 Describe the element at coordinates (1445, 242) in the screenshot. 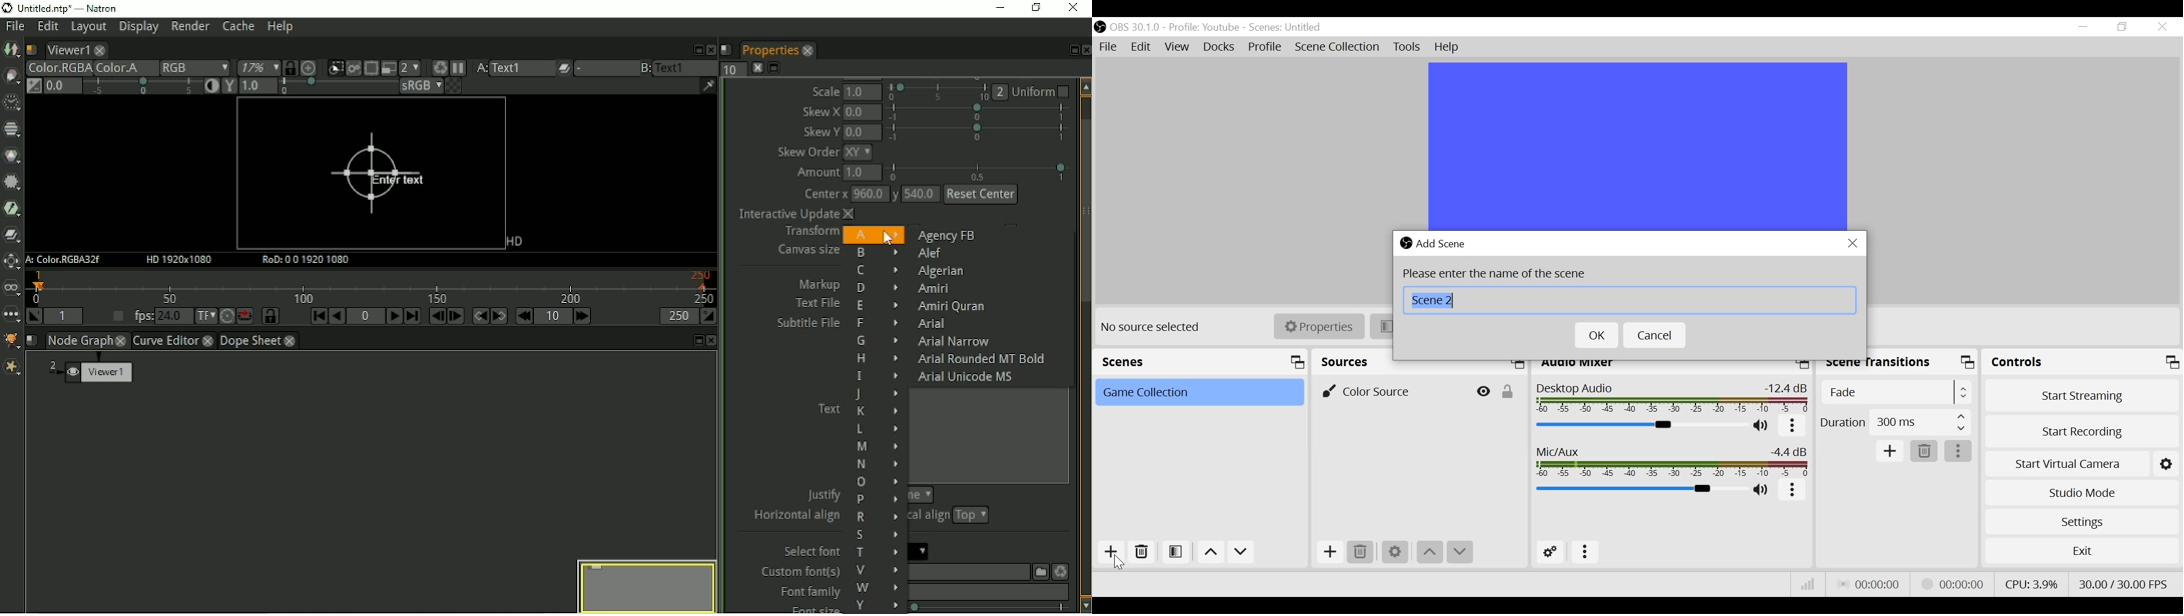

I see `Add Scene` at that location.